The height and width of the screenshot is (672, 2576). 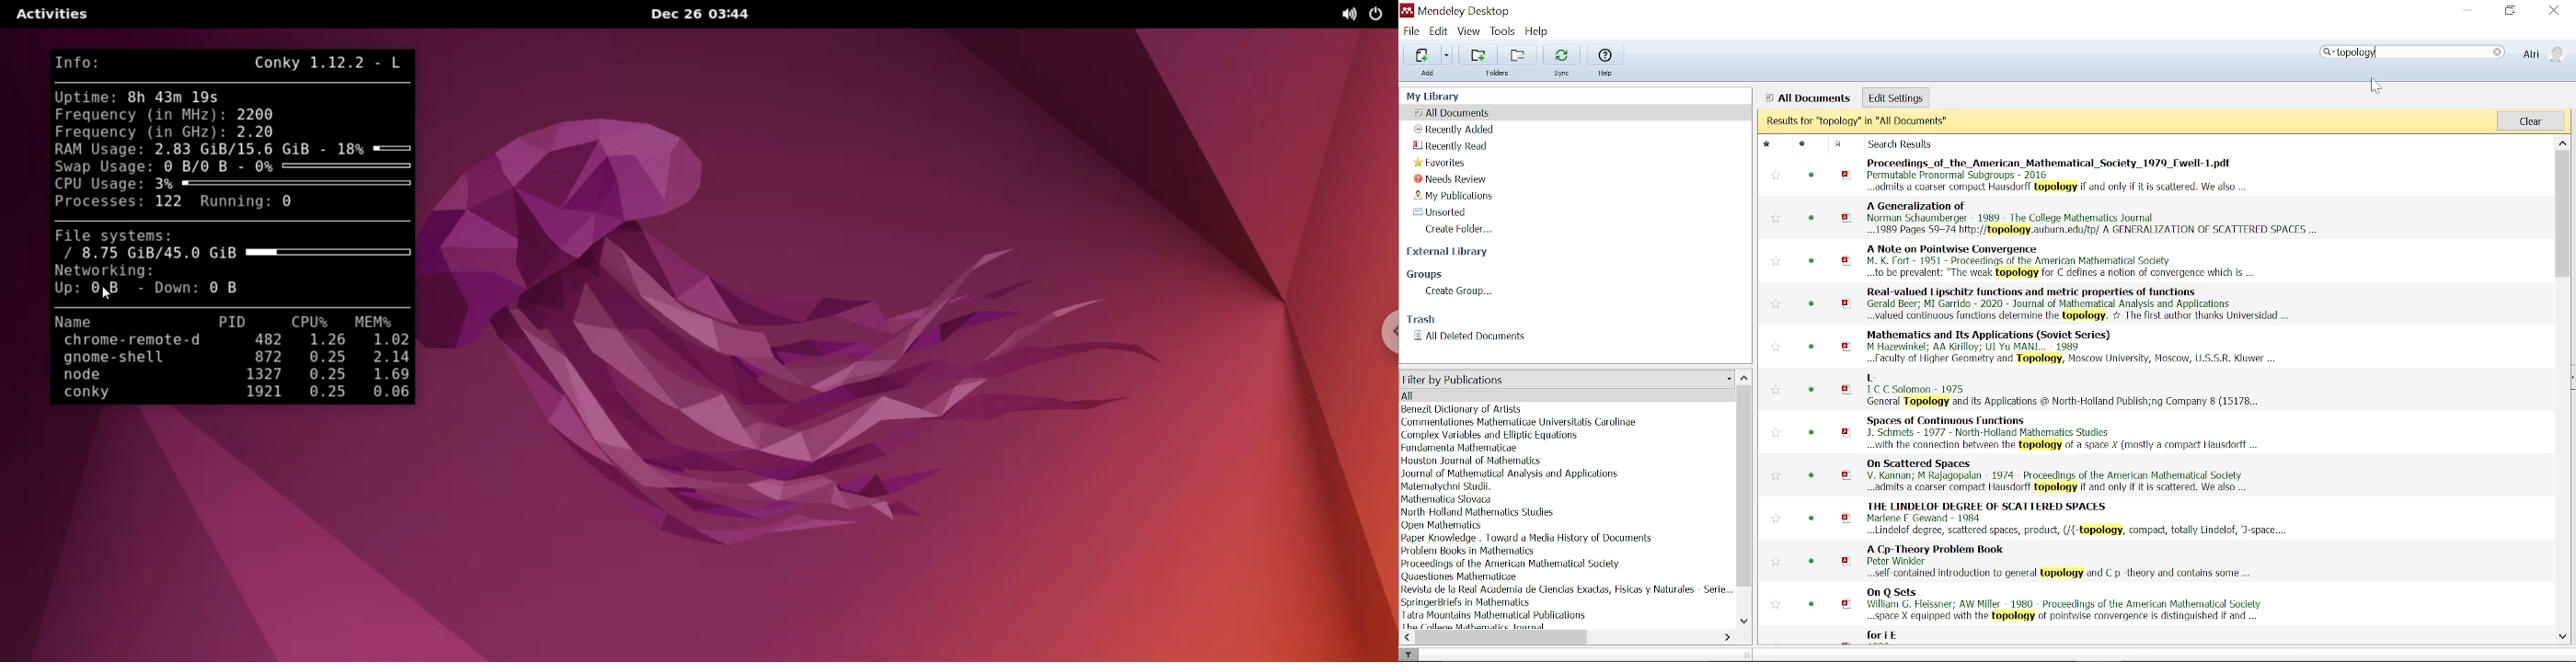 I want to click on citation, so click(x=2061, y=433).